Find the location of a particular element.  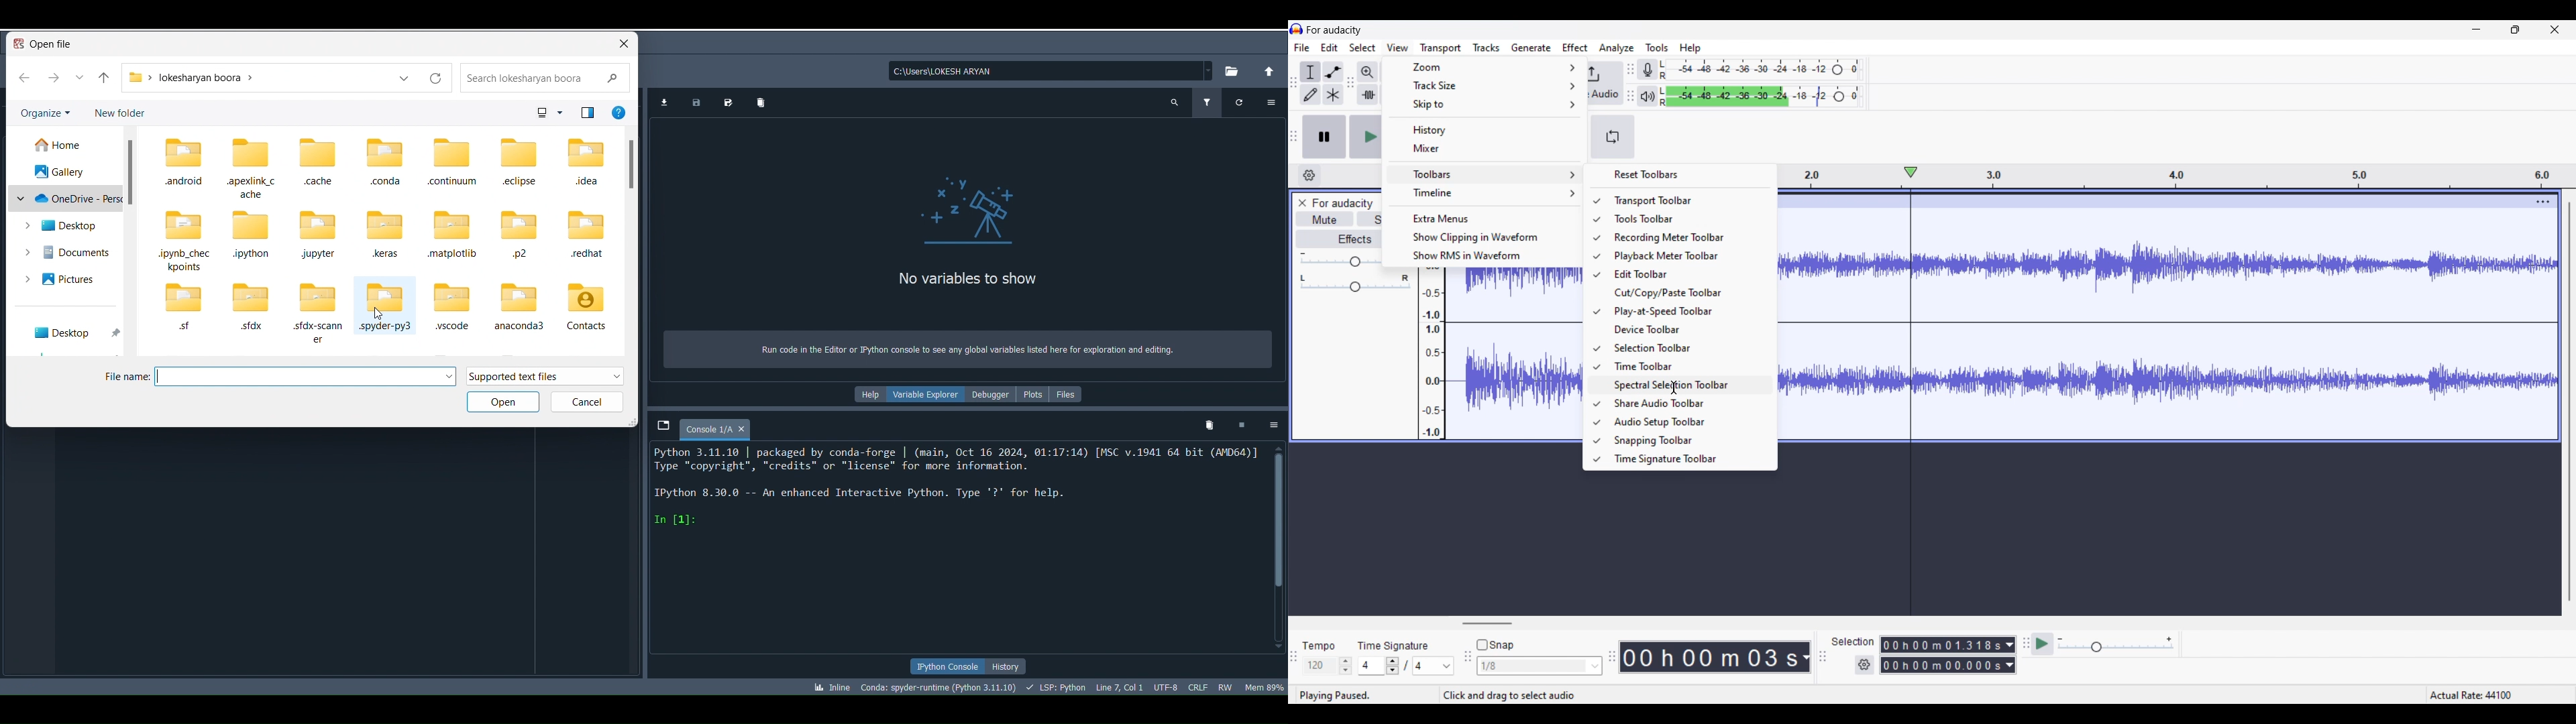

Filter variables is located at coordinates (1208, 103).